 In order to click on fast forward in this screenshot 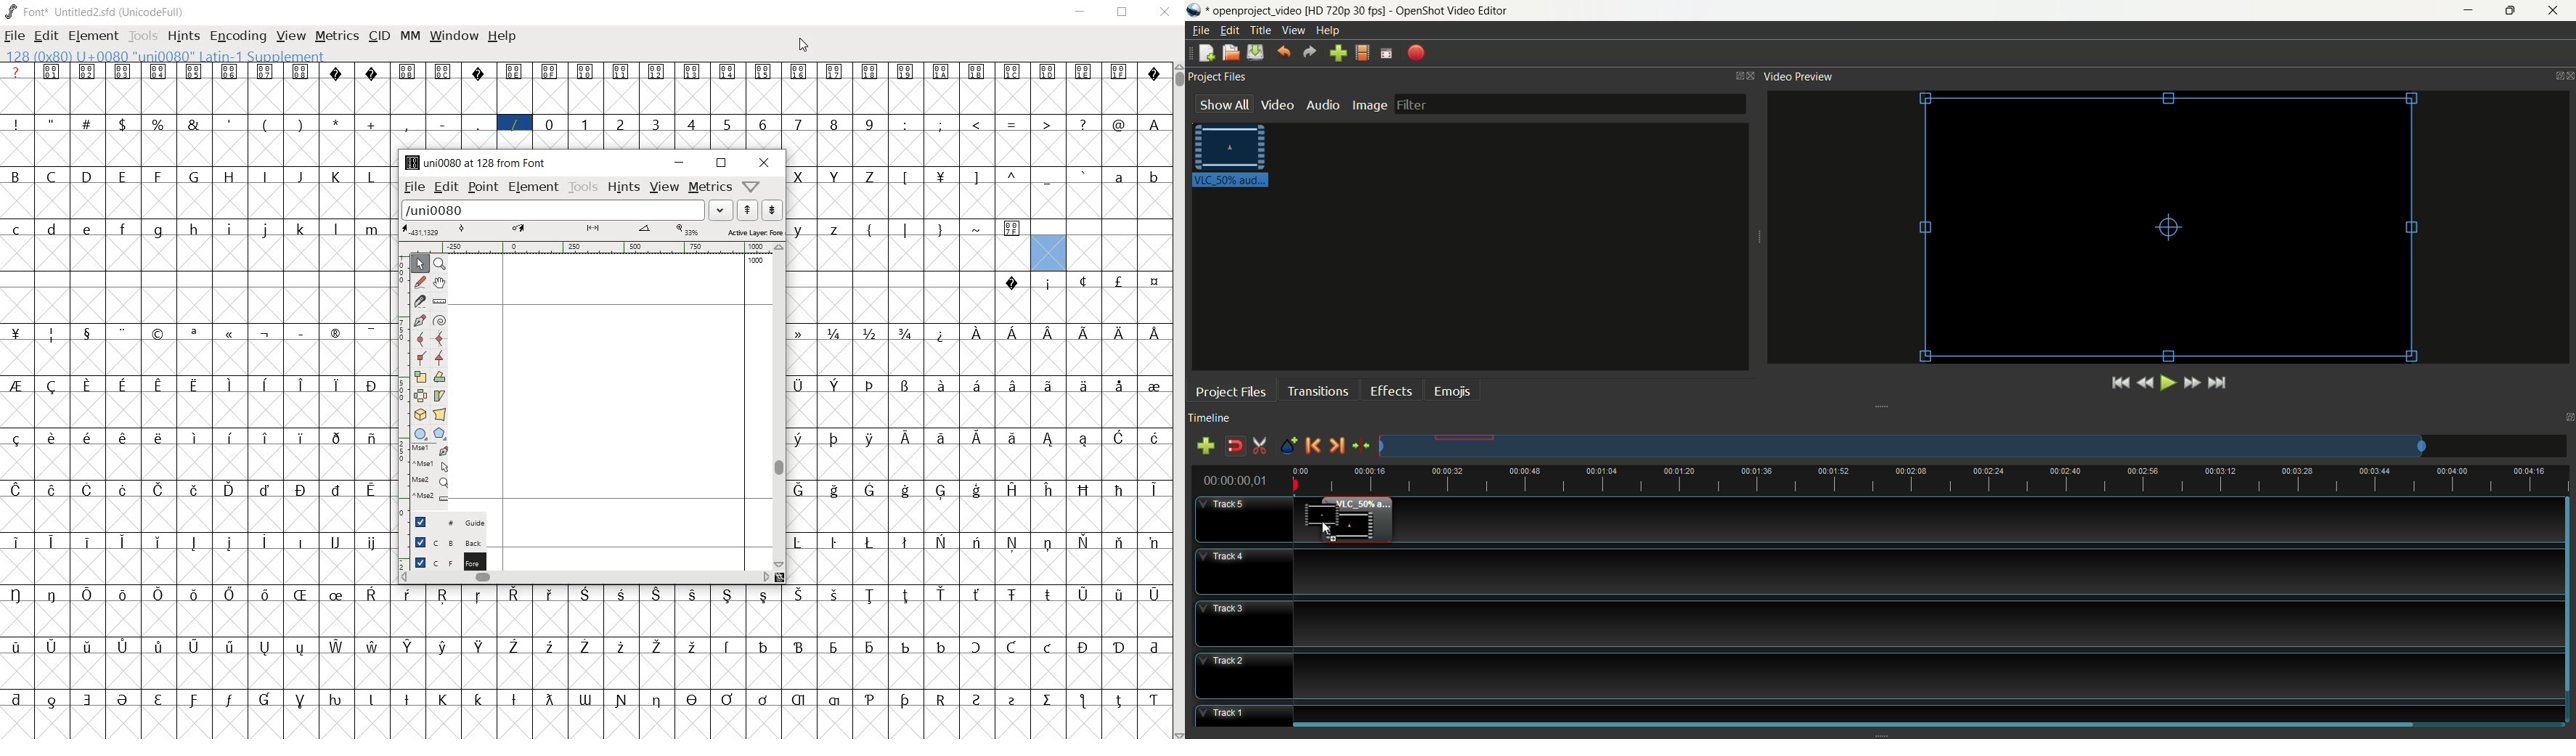, I will do `click(2192, 386)`.